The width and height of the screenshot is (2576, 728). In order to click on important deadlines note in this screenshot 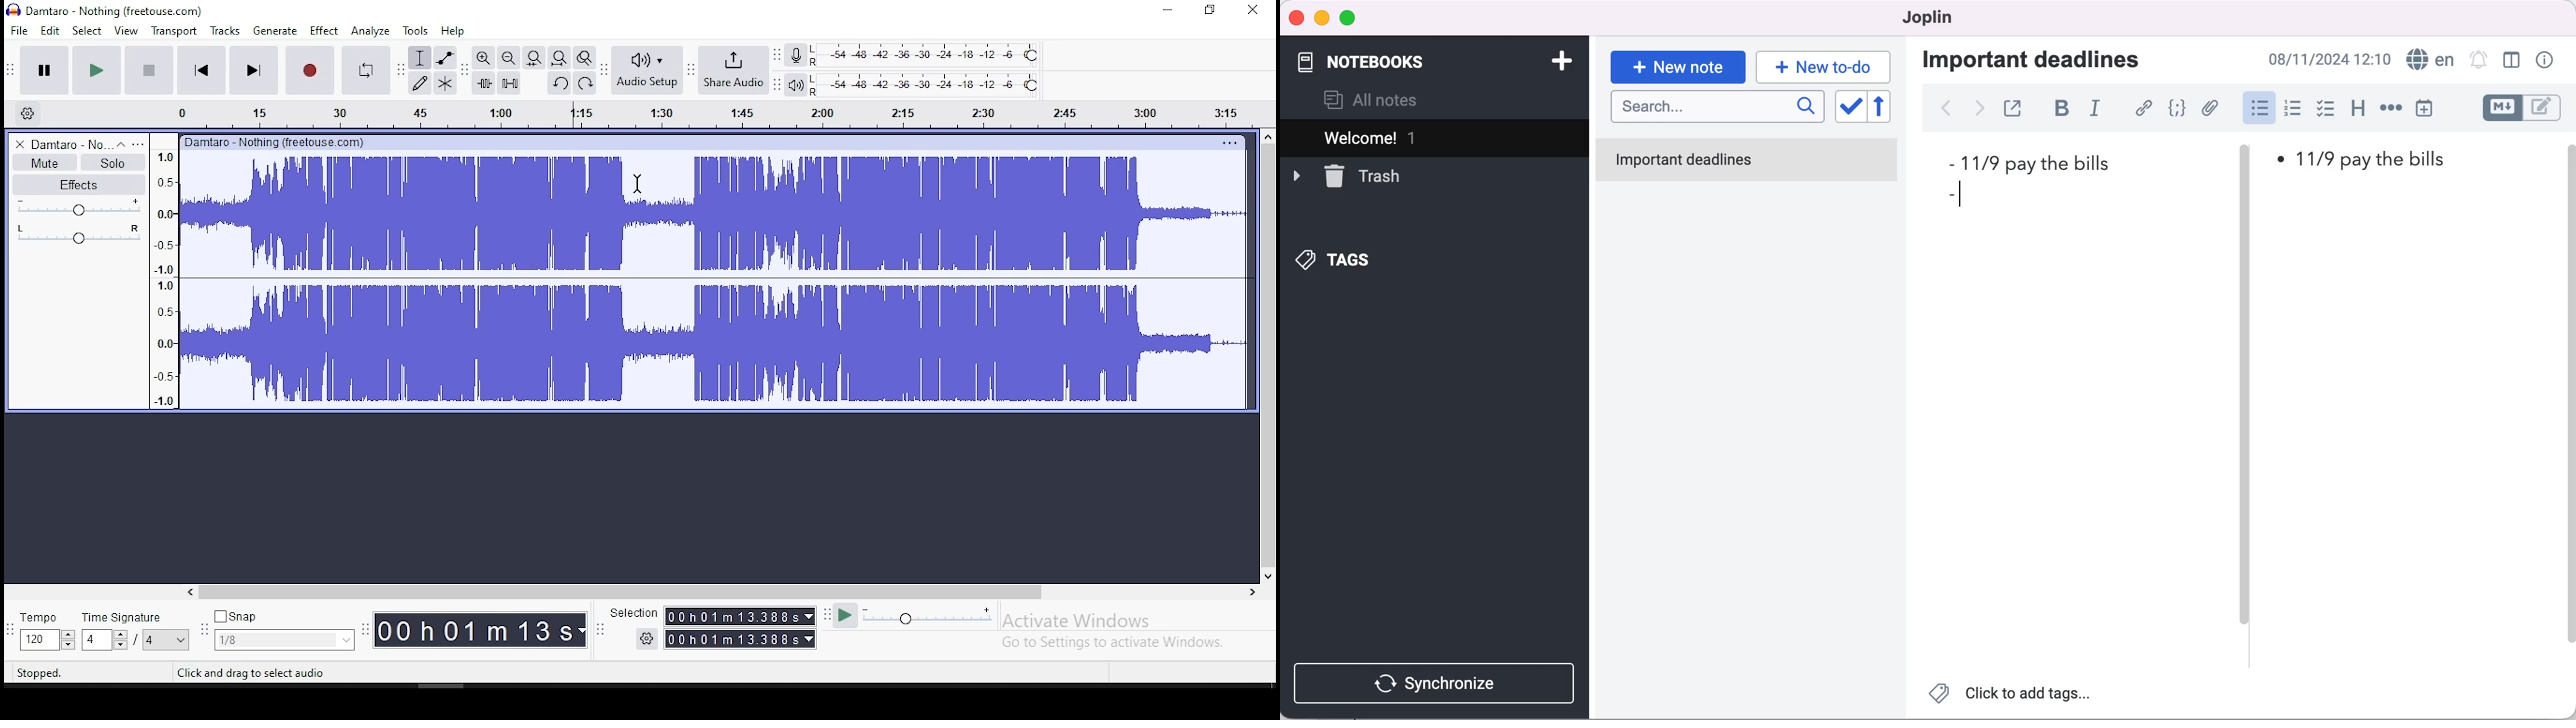, I will do `click(1749, 161)`.